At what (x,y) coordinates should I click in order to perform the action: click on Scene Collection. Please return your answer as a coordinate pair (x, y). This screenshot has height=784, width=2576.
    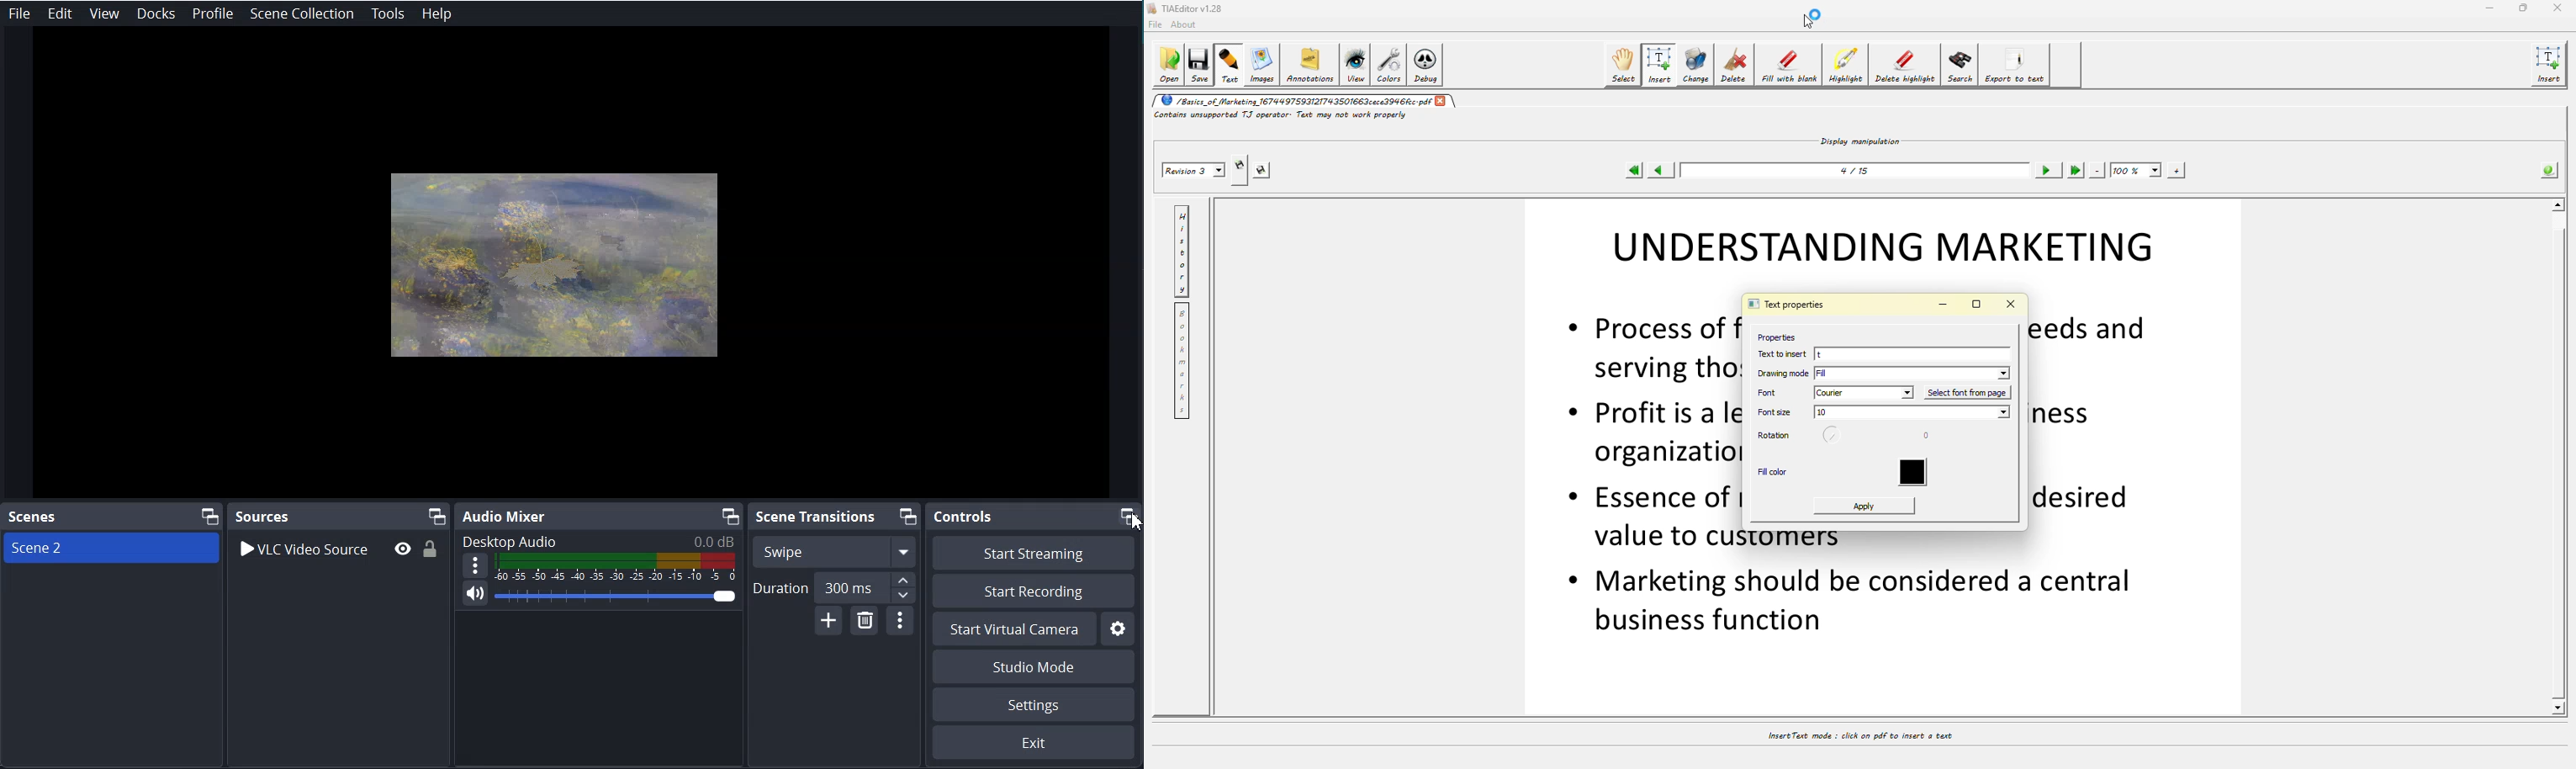
    Looking at the image, I should click on (301, 13).